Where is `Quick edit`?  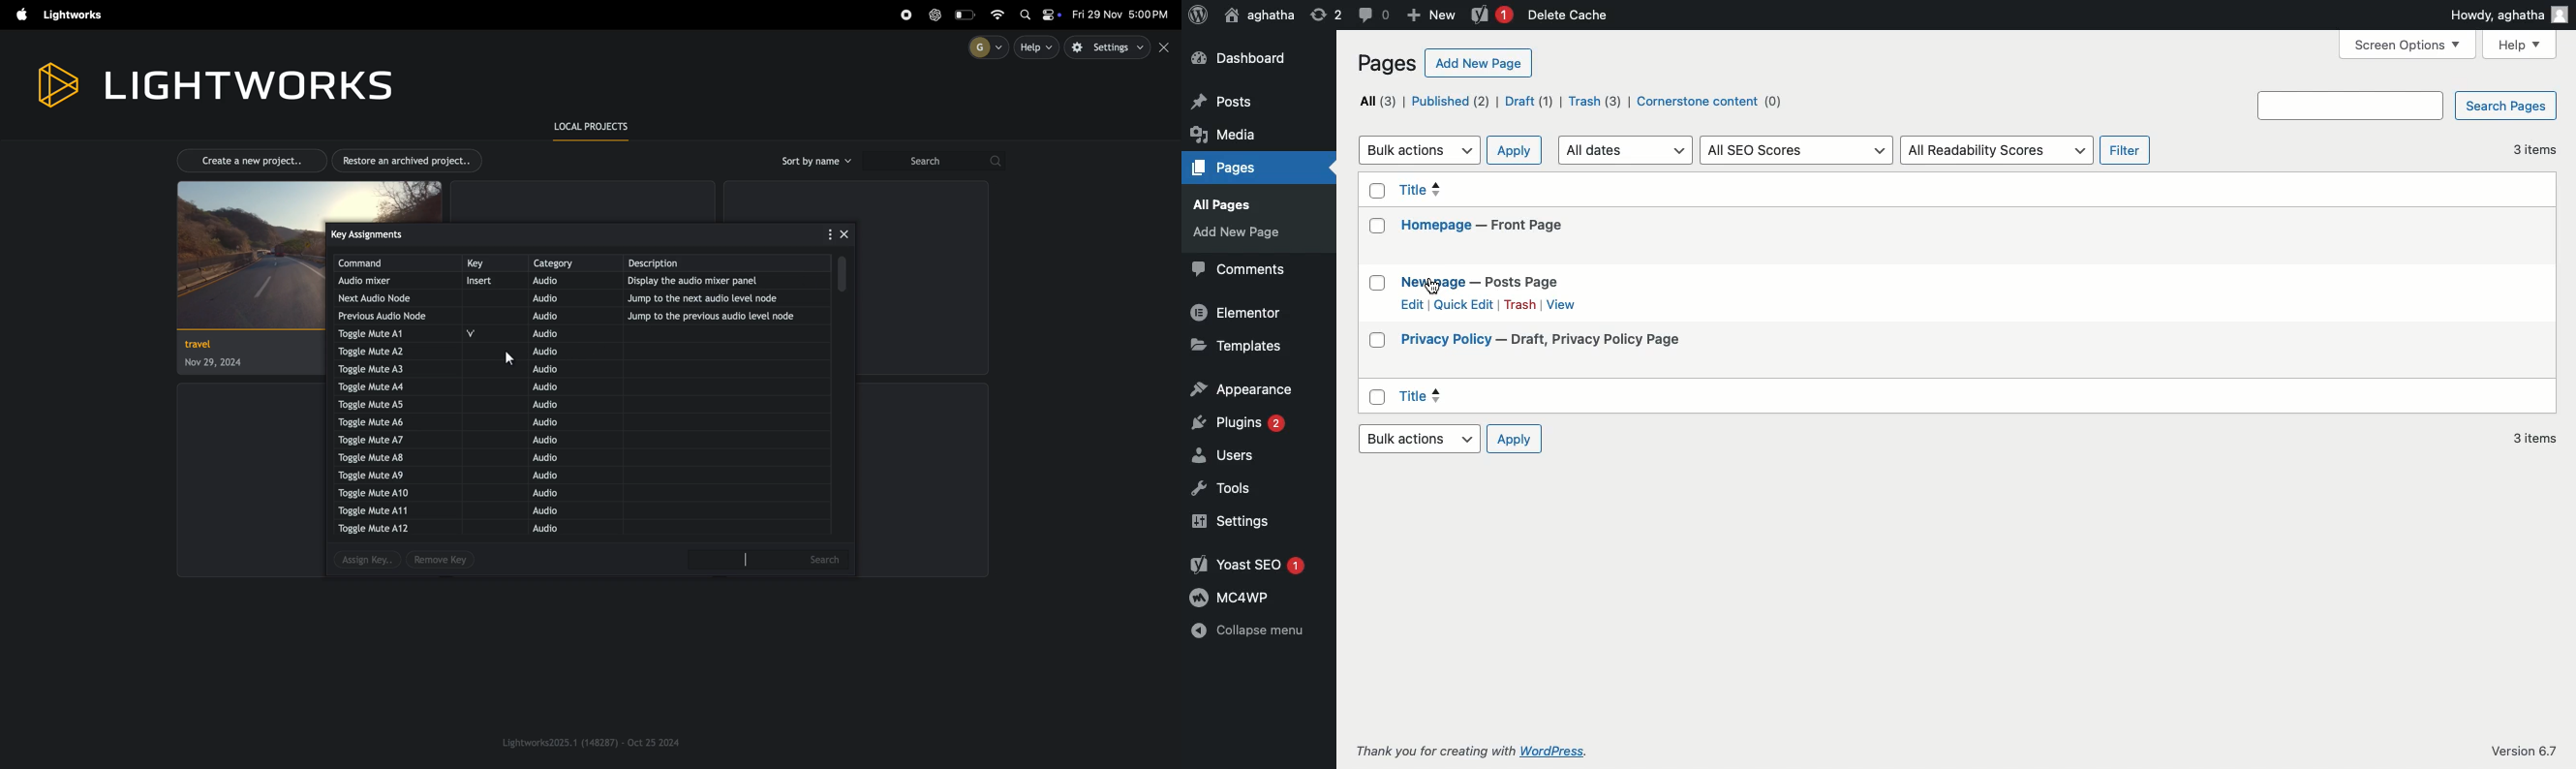
Quick edit is located at coordinates (1463, 304).